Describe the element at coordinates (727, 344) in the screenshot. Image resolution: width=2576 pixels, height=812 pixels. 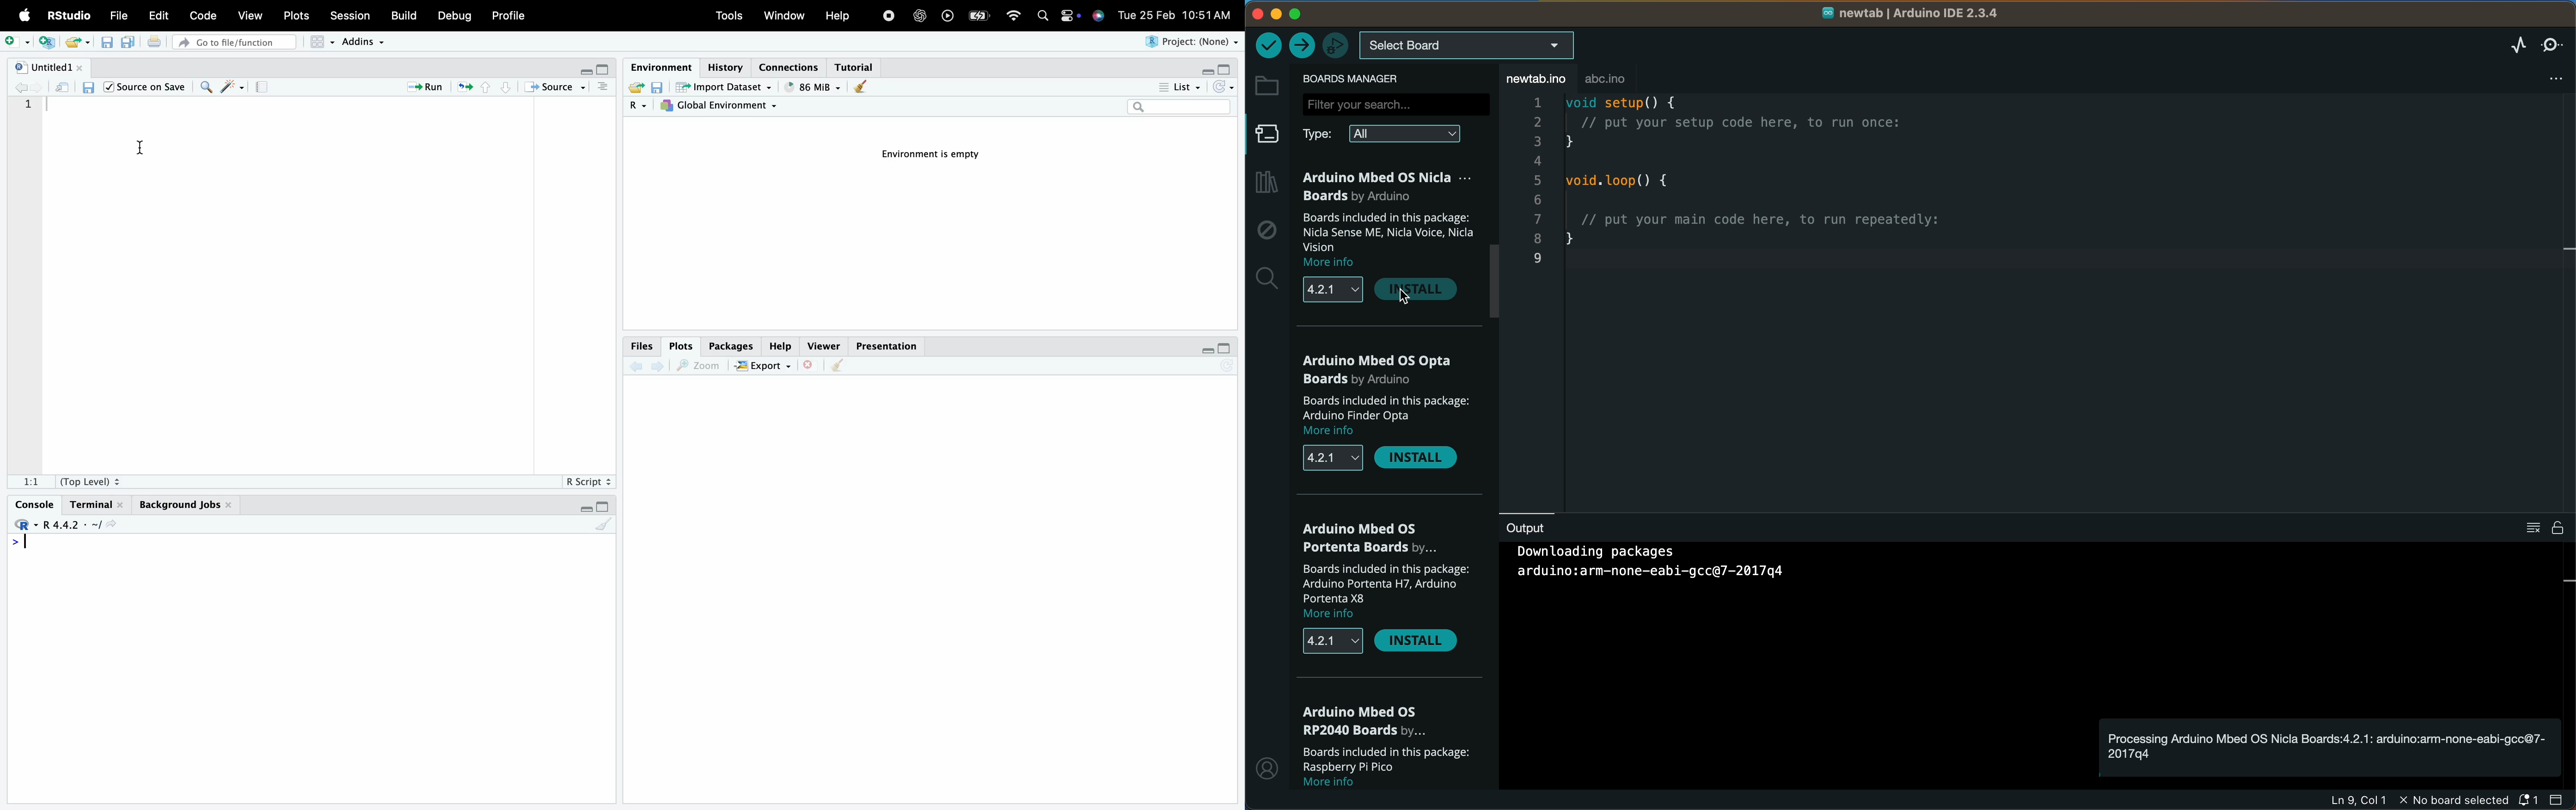
I see `Packages` at that location.